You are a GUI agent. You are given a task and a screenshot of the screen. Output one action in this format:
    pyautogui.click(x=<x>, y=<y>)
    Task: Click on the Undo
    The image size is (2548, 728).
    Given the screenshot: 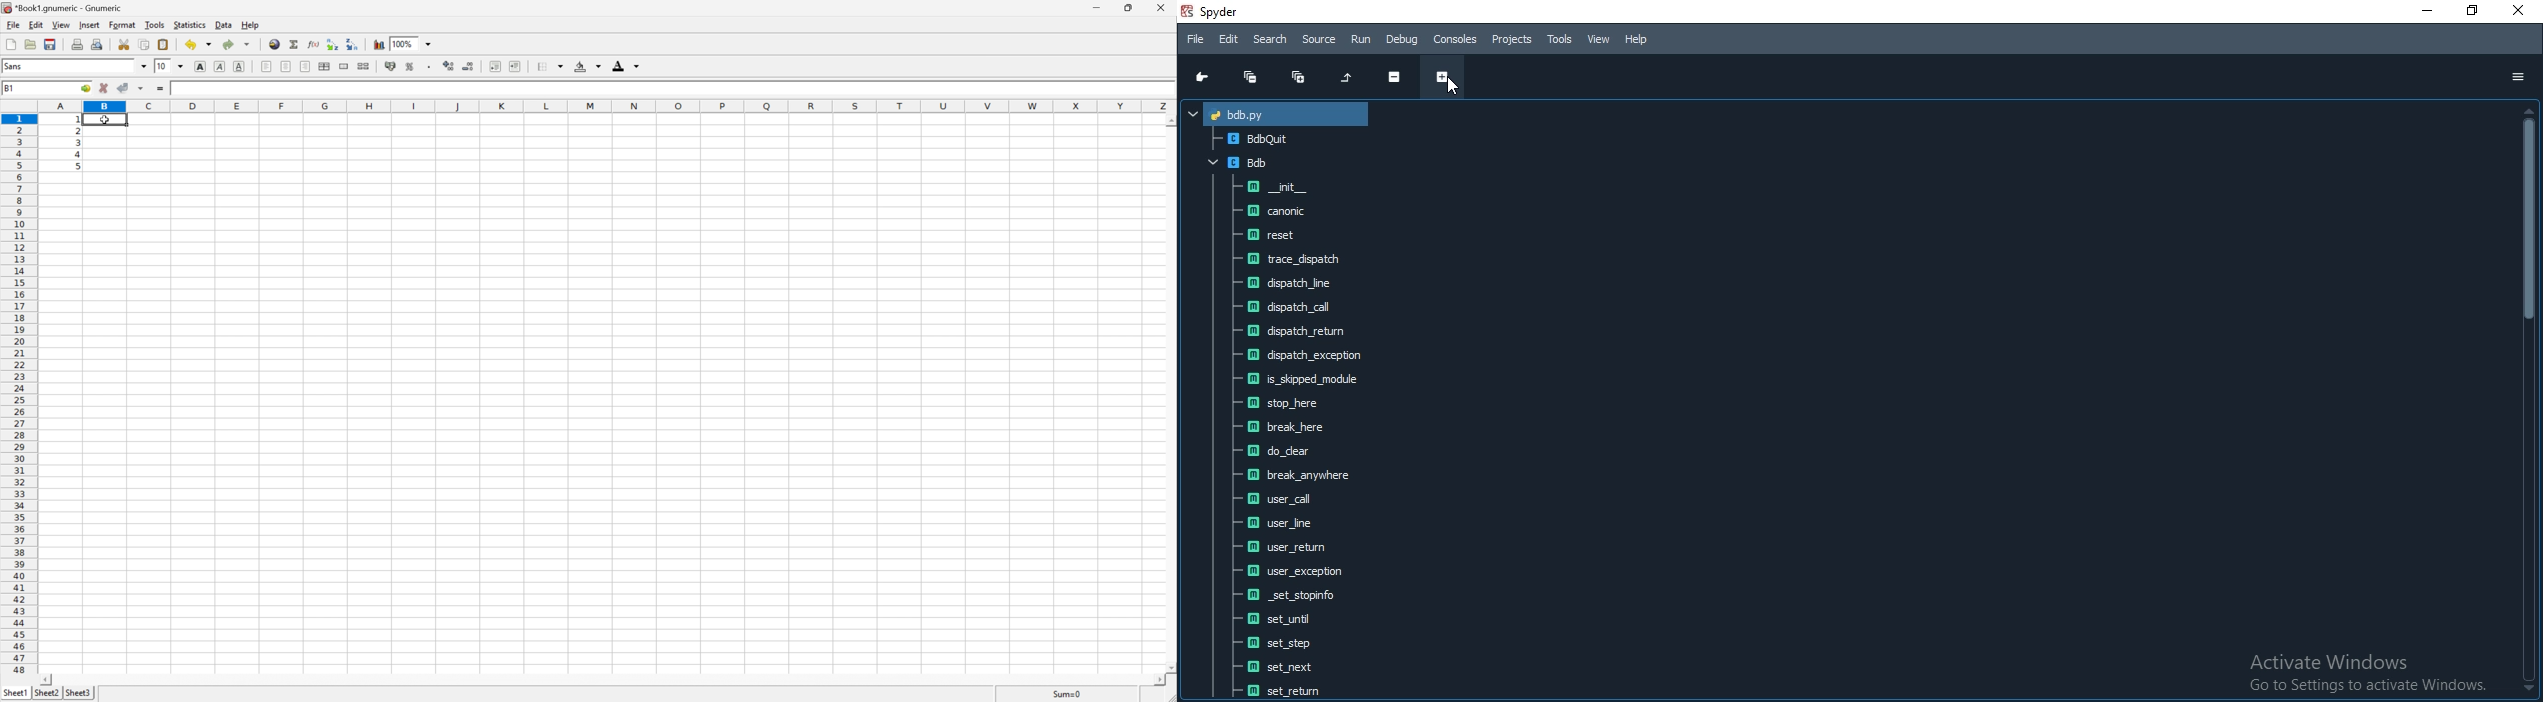 What is the action you would take?
    pyautogui.click(x=200, y=44)
    